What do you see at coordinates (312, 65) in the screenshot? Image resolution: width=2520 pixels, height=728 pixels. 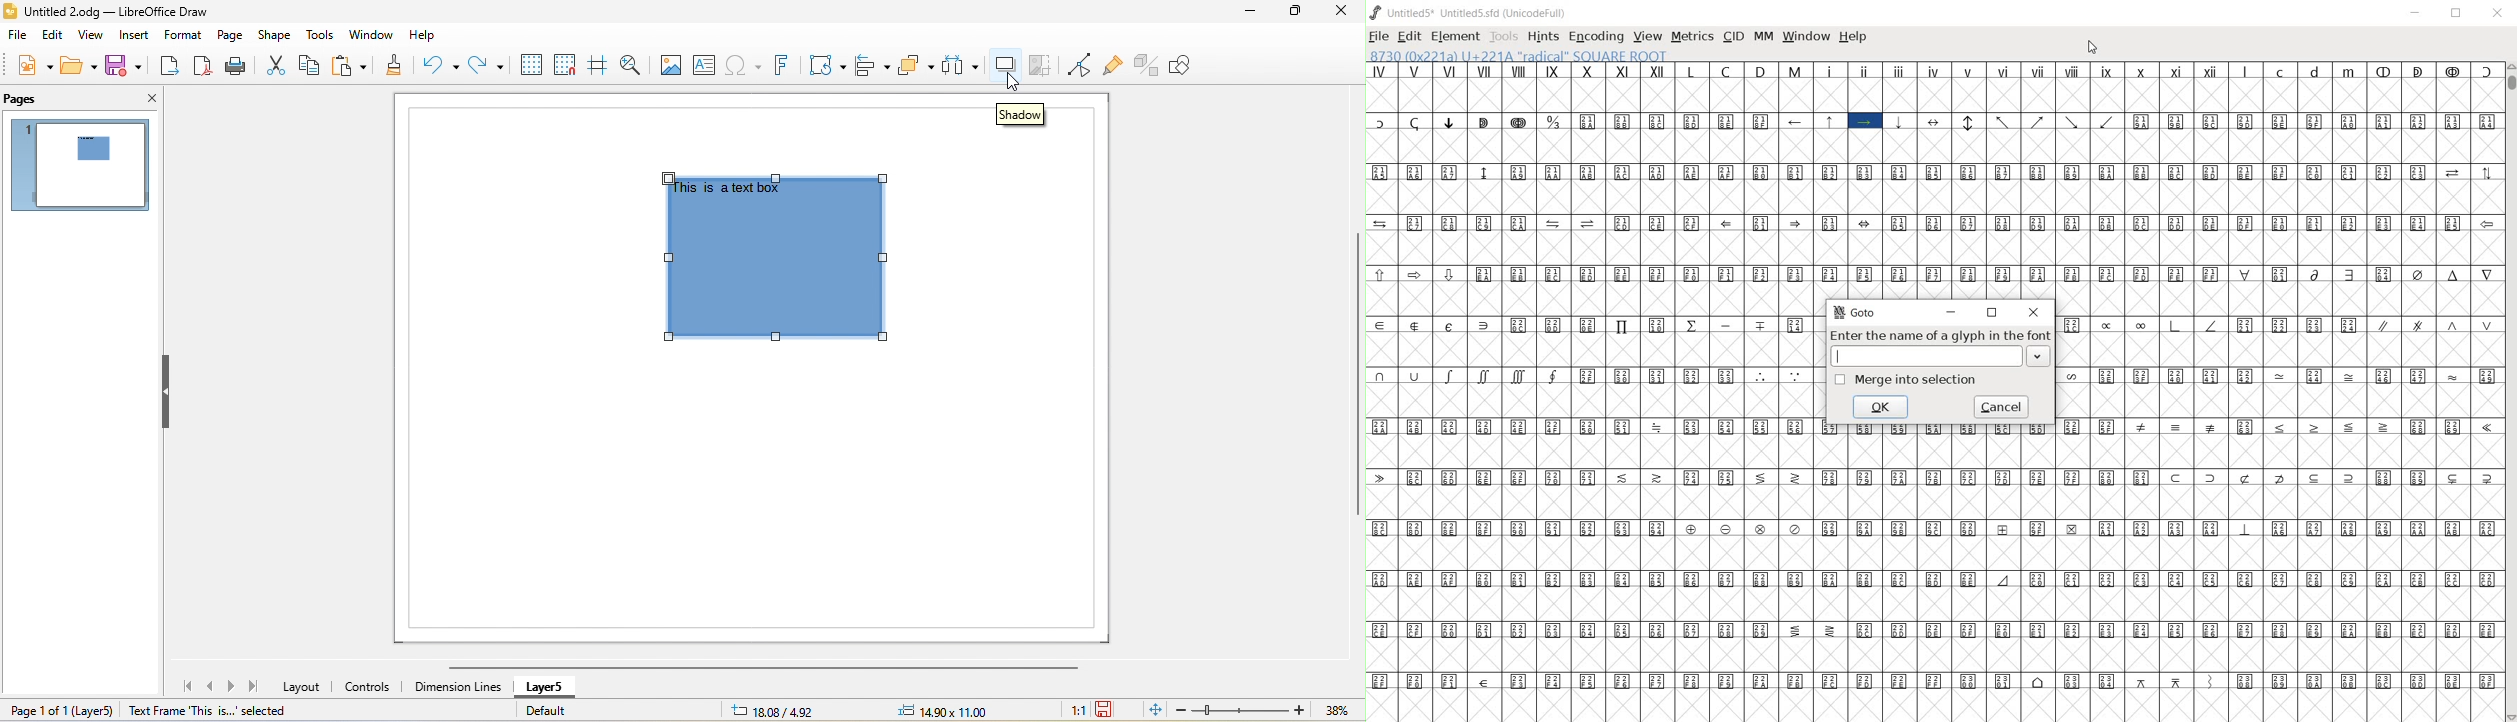 I see `copy` at bounding box center [312, 65].